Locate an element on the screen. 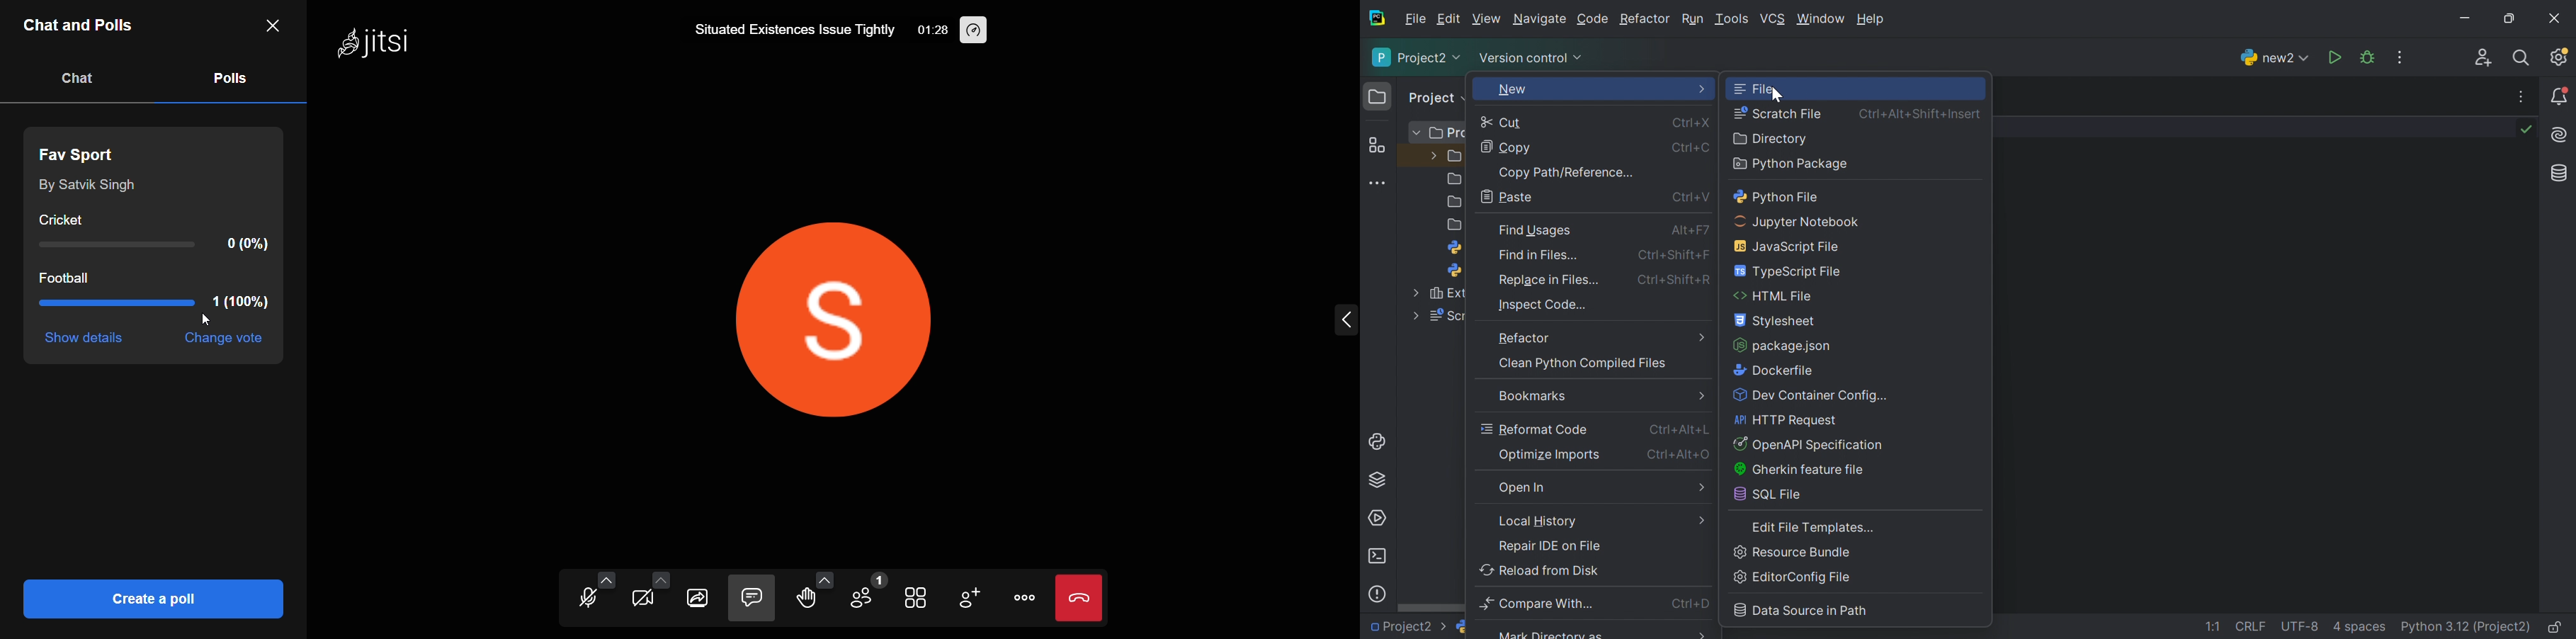  File is located at coordinates (1416, 19).